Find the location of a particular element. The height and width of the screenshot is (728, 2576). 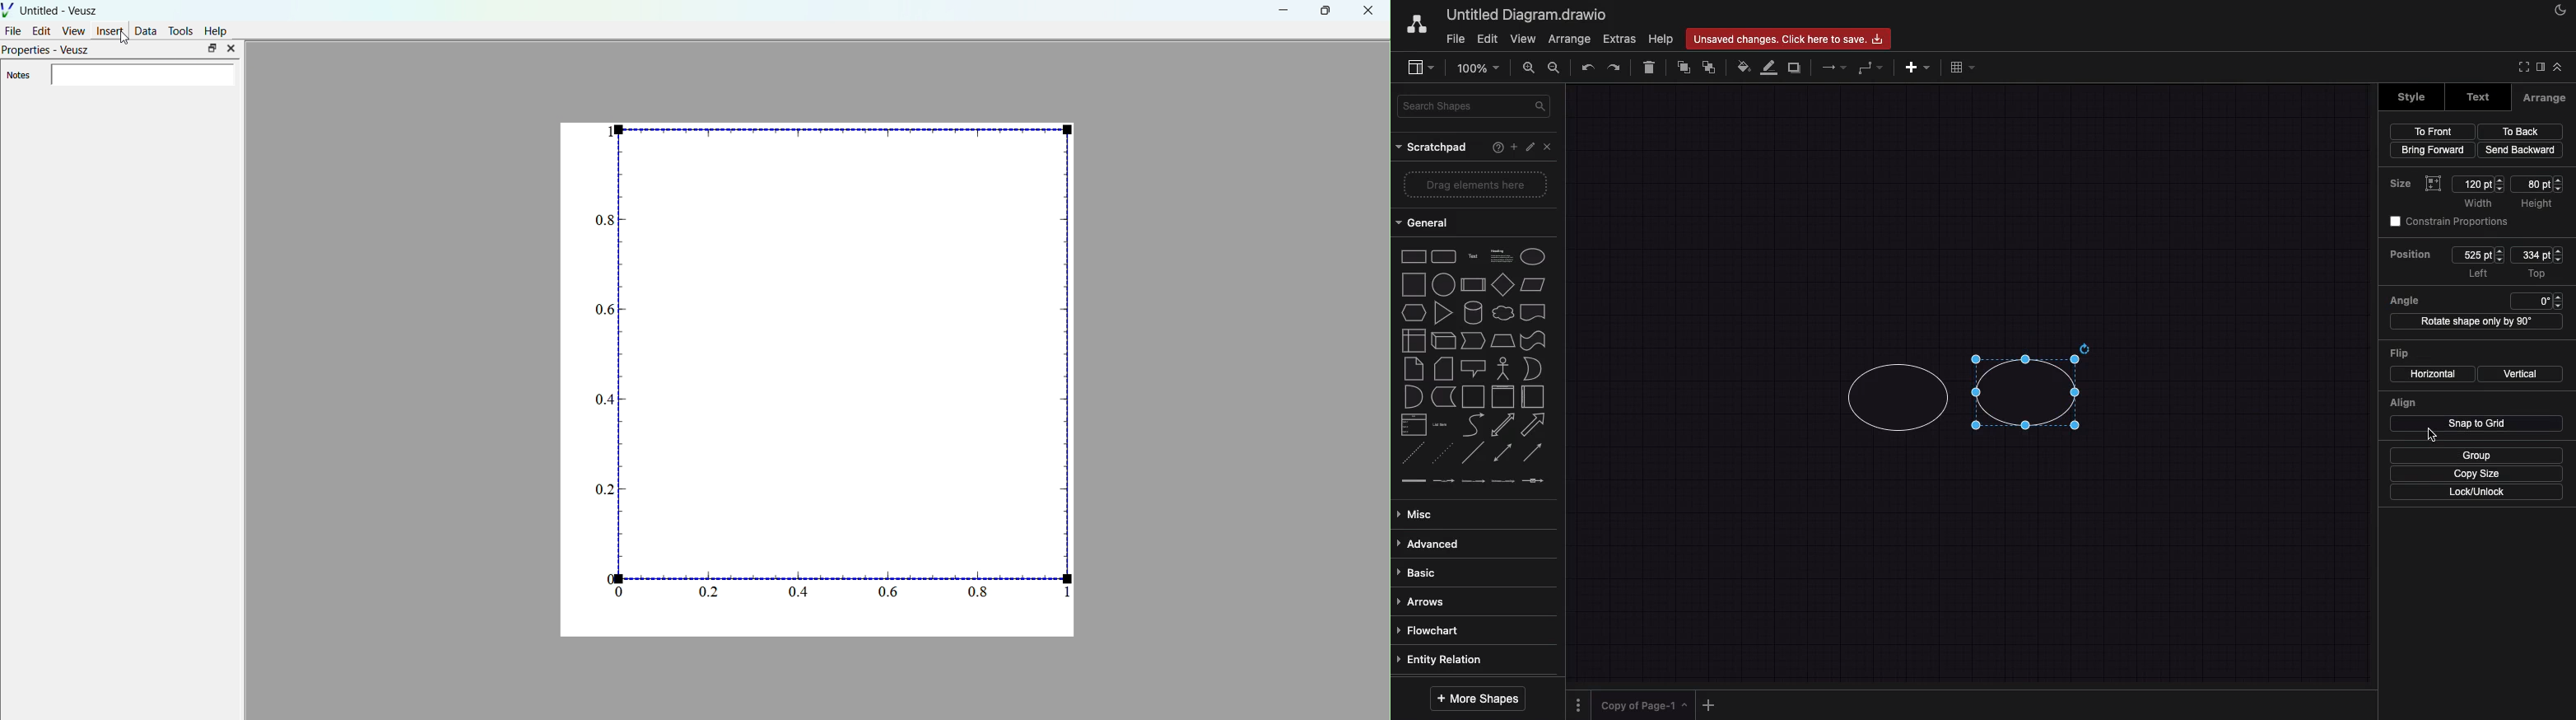

extras is located at coordinates (1619, 39).